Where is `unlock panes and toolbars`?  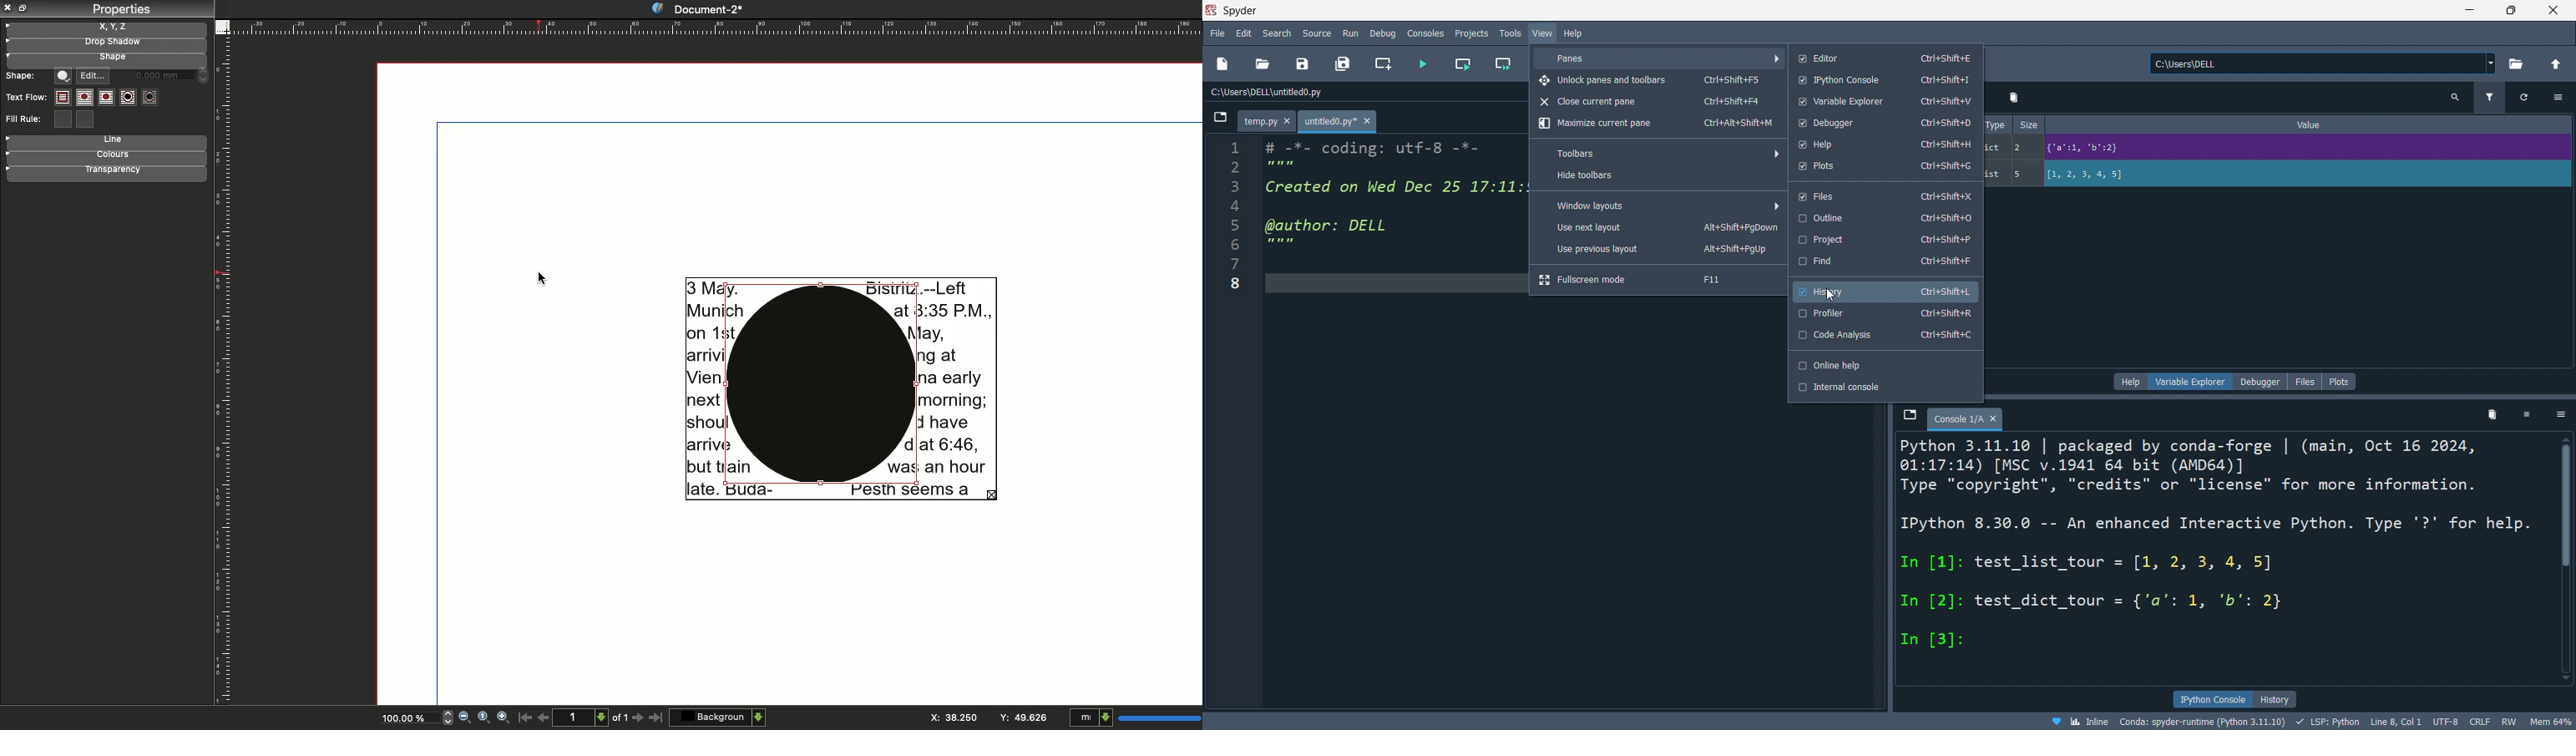 unlock panes and toolbars is located at coordinates (1658, 80).